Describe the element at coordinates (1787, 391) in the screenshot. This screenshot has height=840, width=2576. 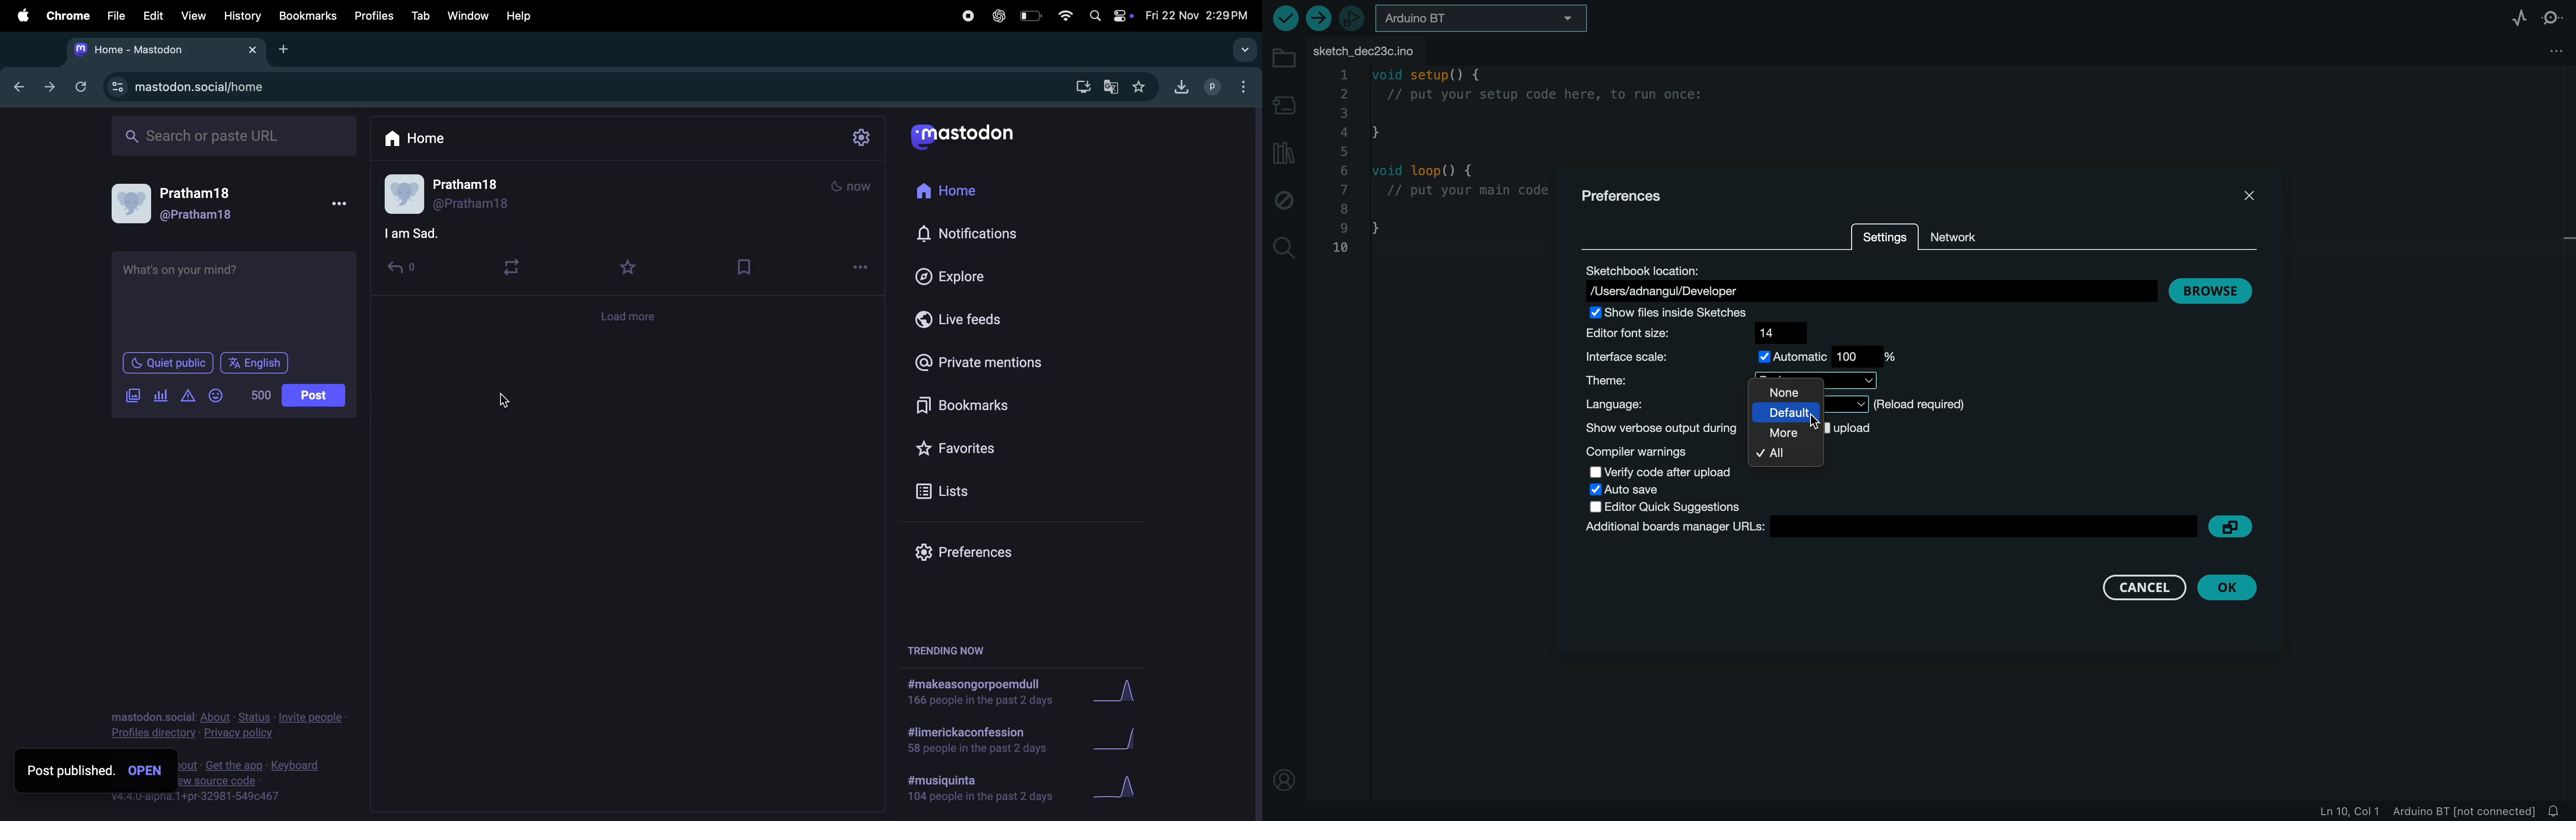
I see `none` at that location.